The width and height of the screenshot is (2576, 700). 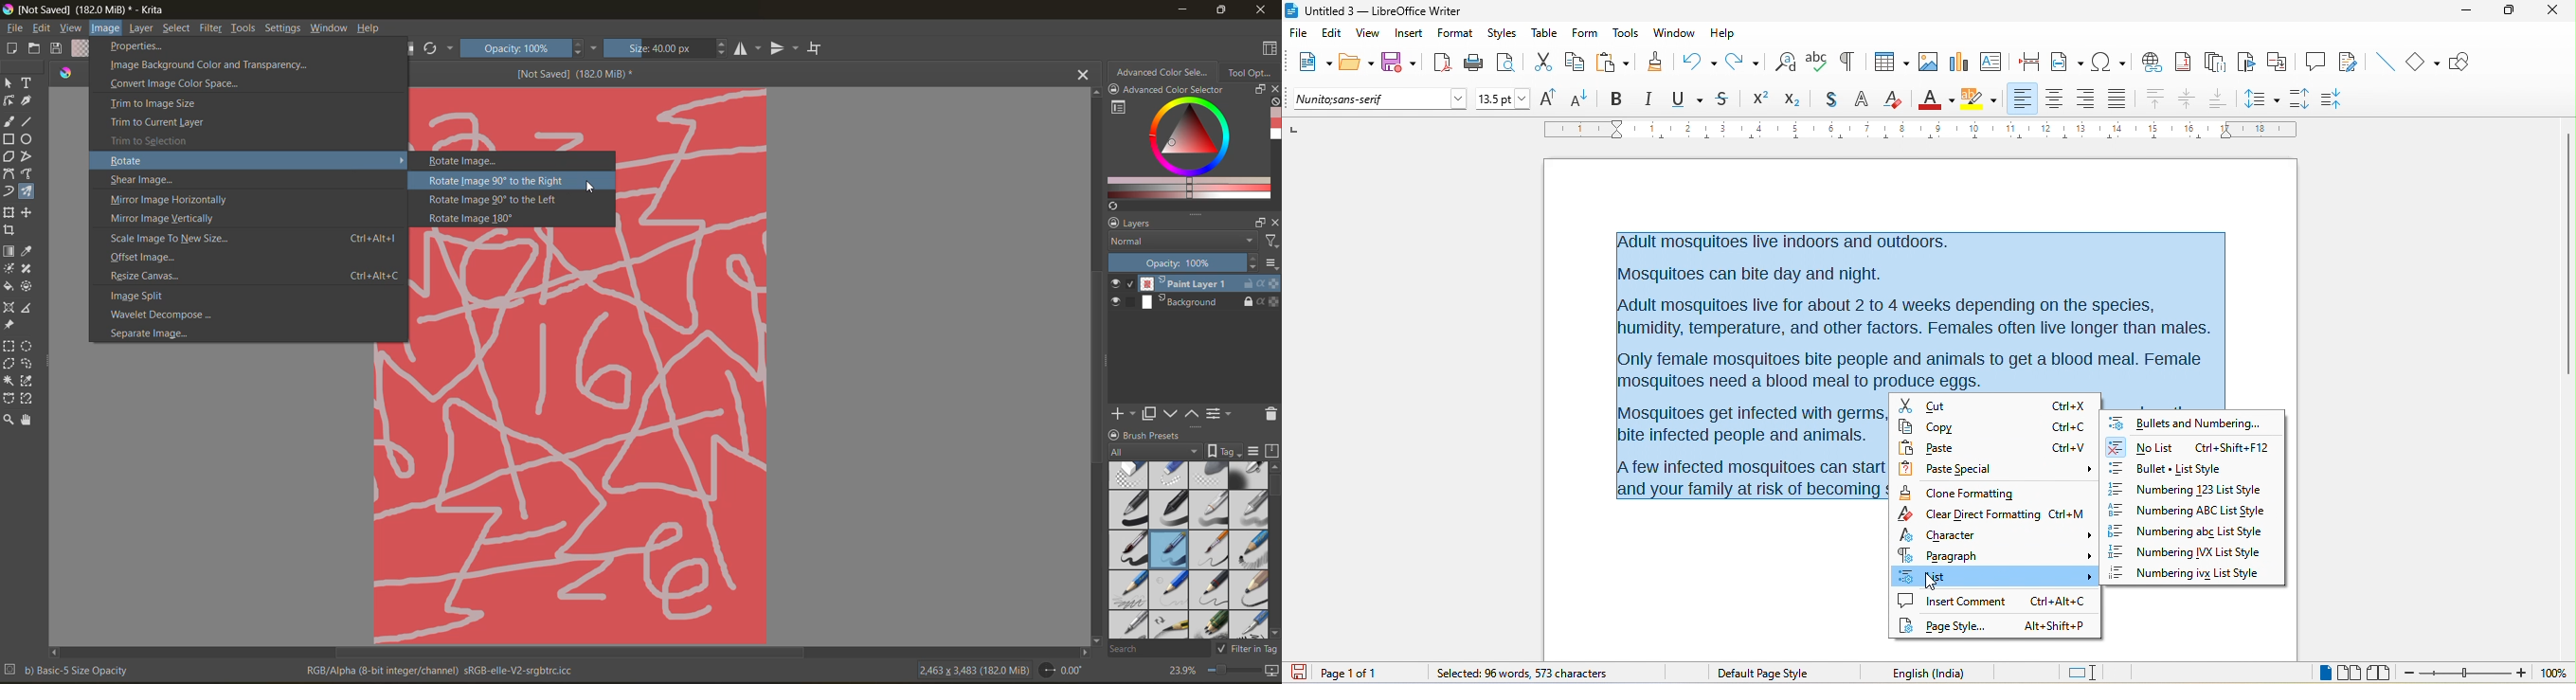 I want to click on copy, so click(x=1577, y=62).